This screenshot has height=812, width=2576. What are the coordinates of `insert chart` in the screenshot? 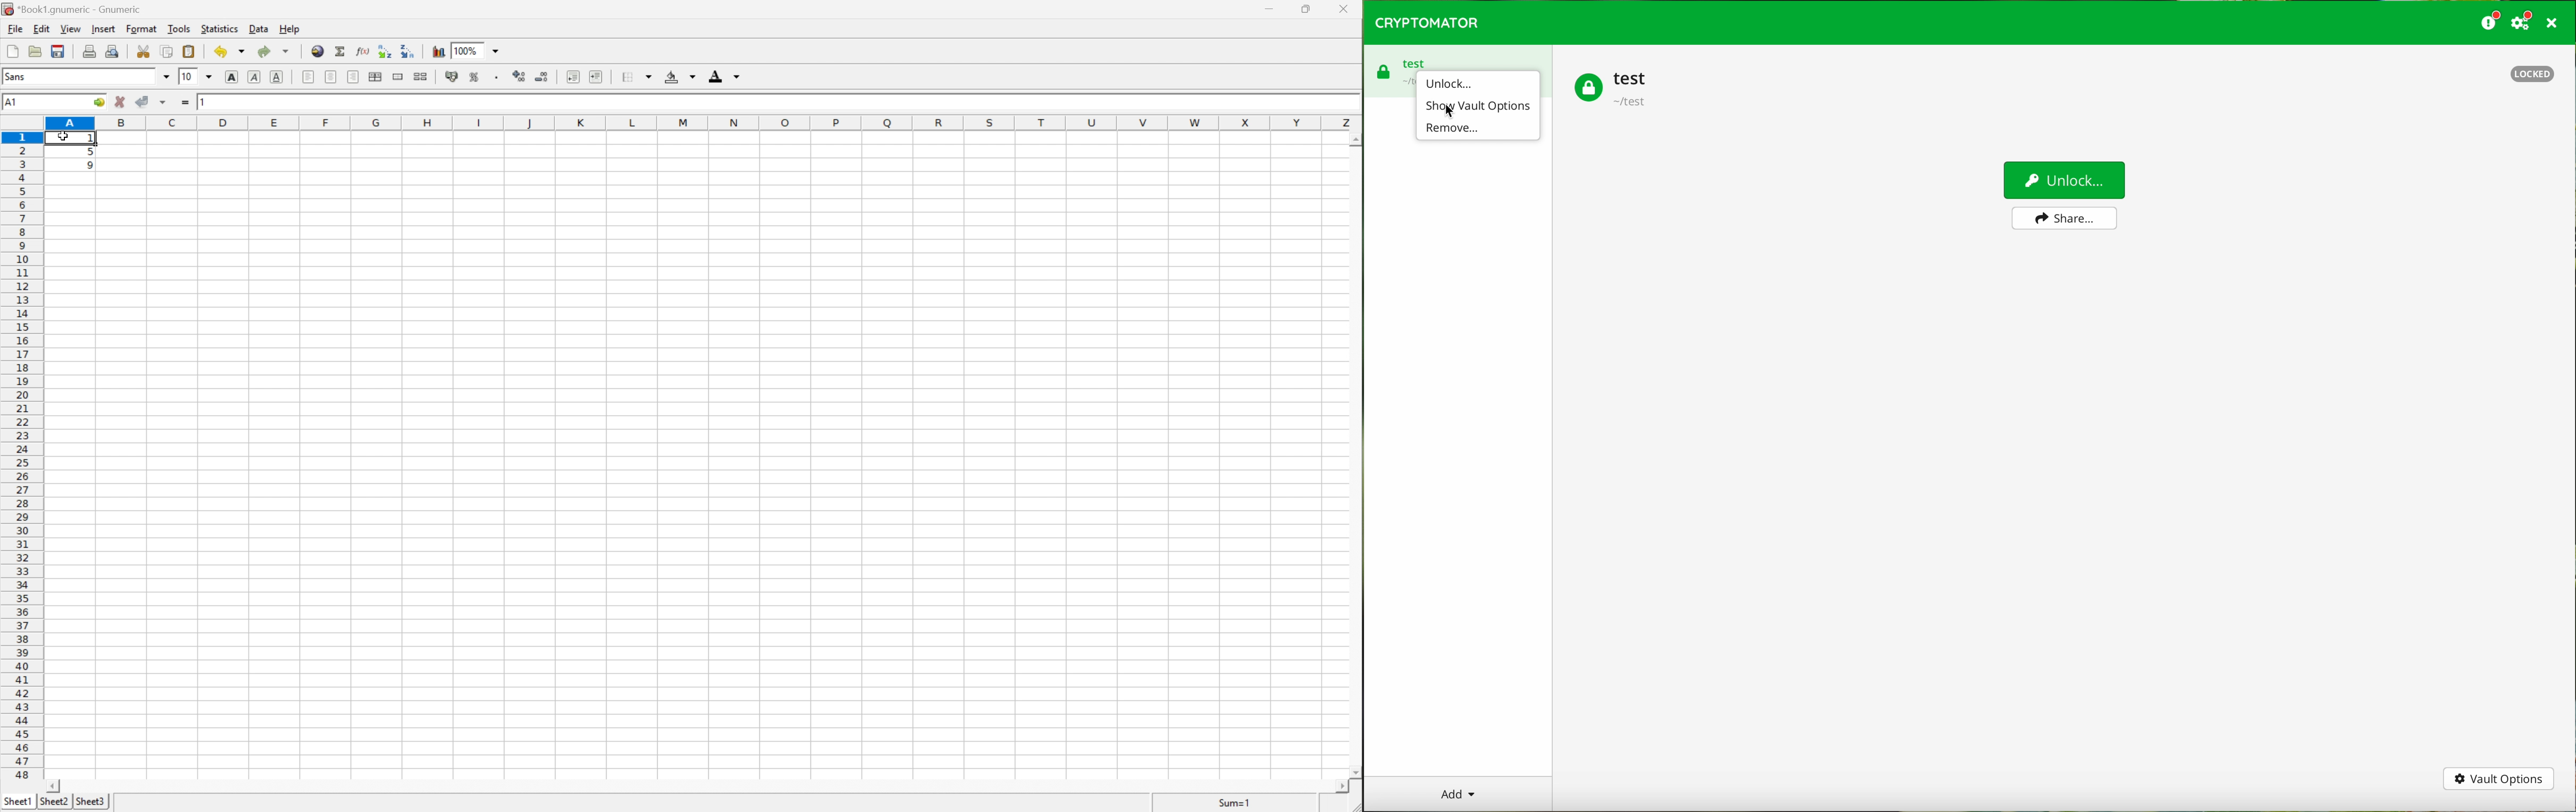 It's located at (438, 50).